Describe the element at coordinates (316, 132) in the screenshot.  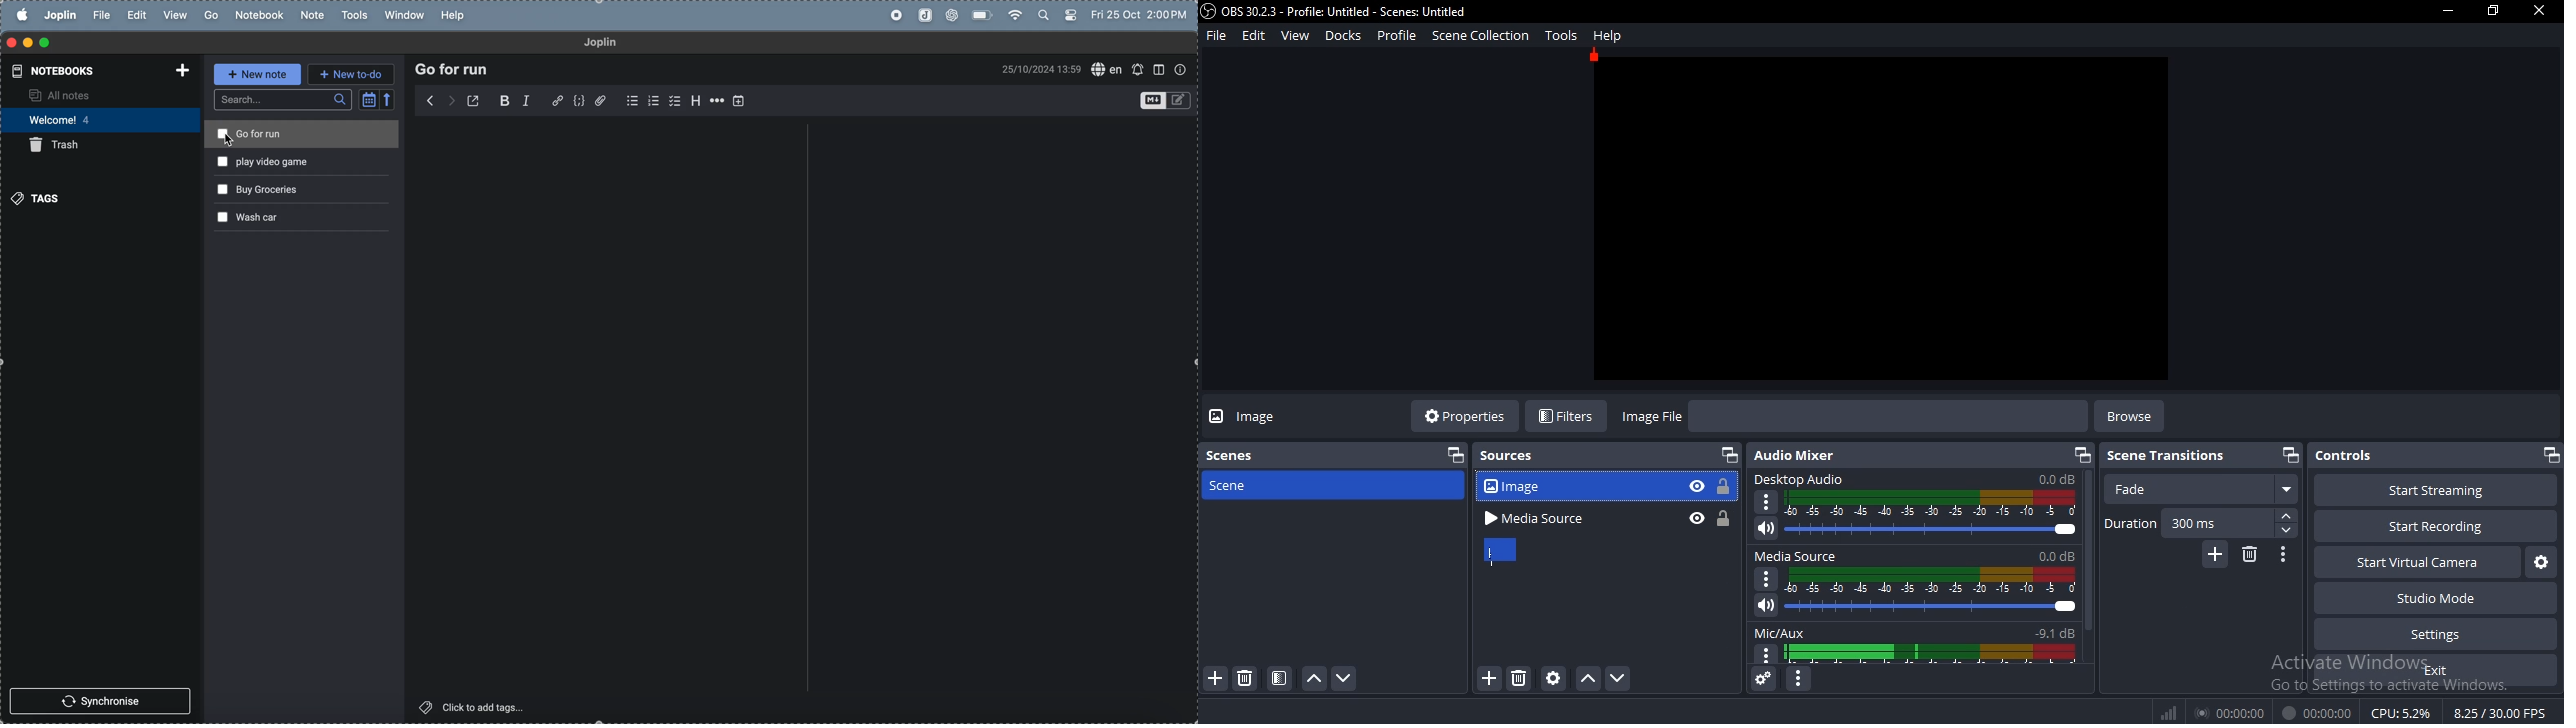
I see `go for run` at that location.